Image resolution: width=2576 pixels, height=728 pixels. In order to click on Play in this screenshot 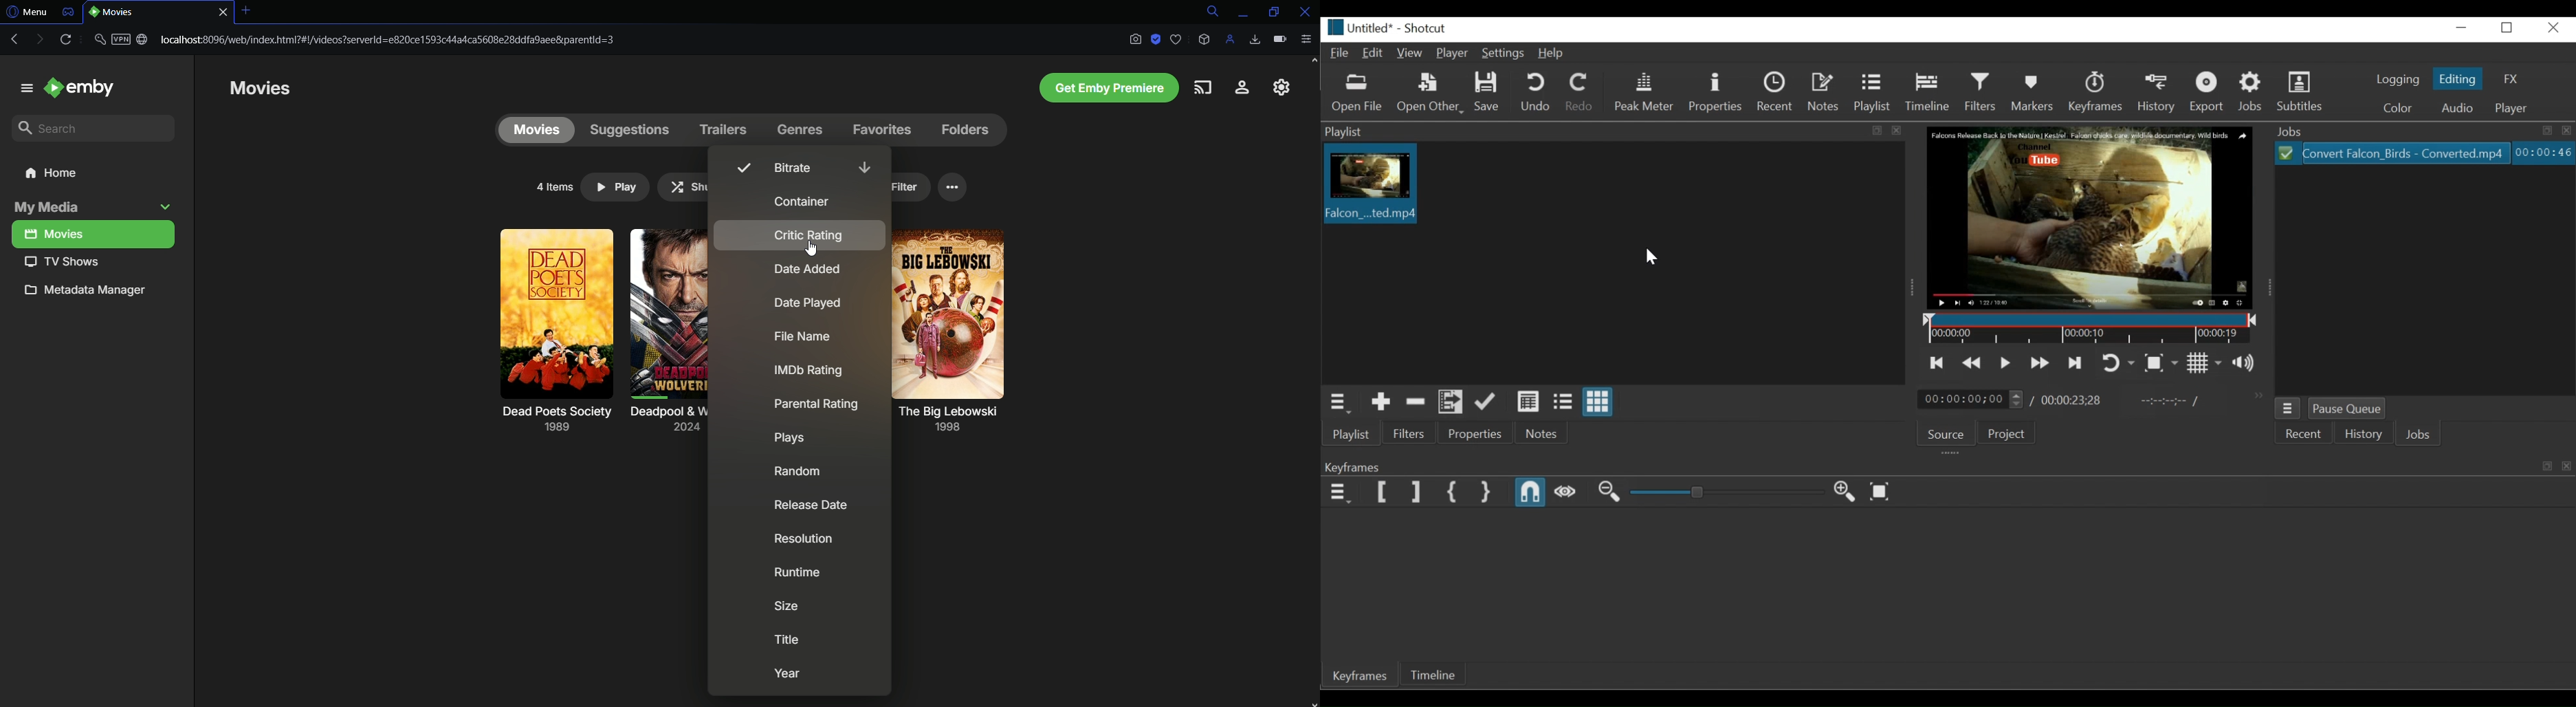, I will do `click(613, 189)`.